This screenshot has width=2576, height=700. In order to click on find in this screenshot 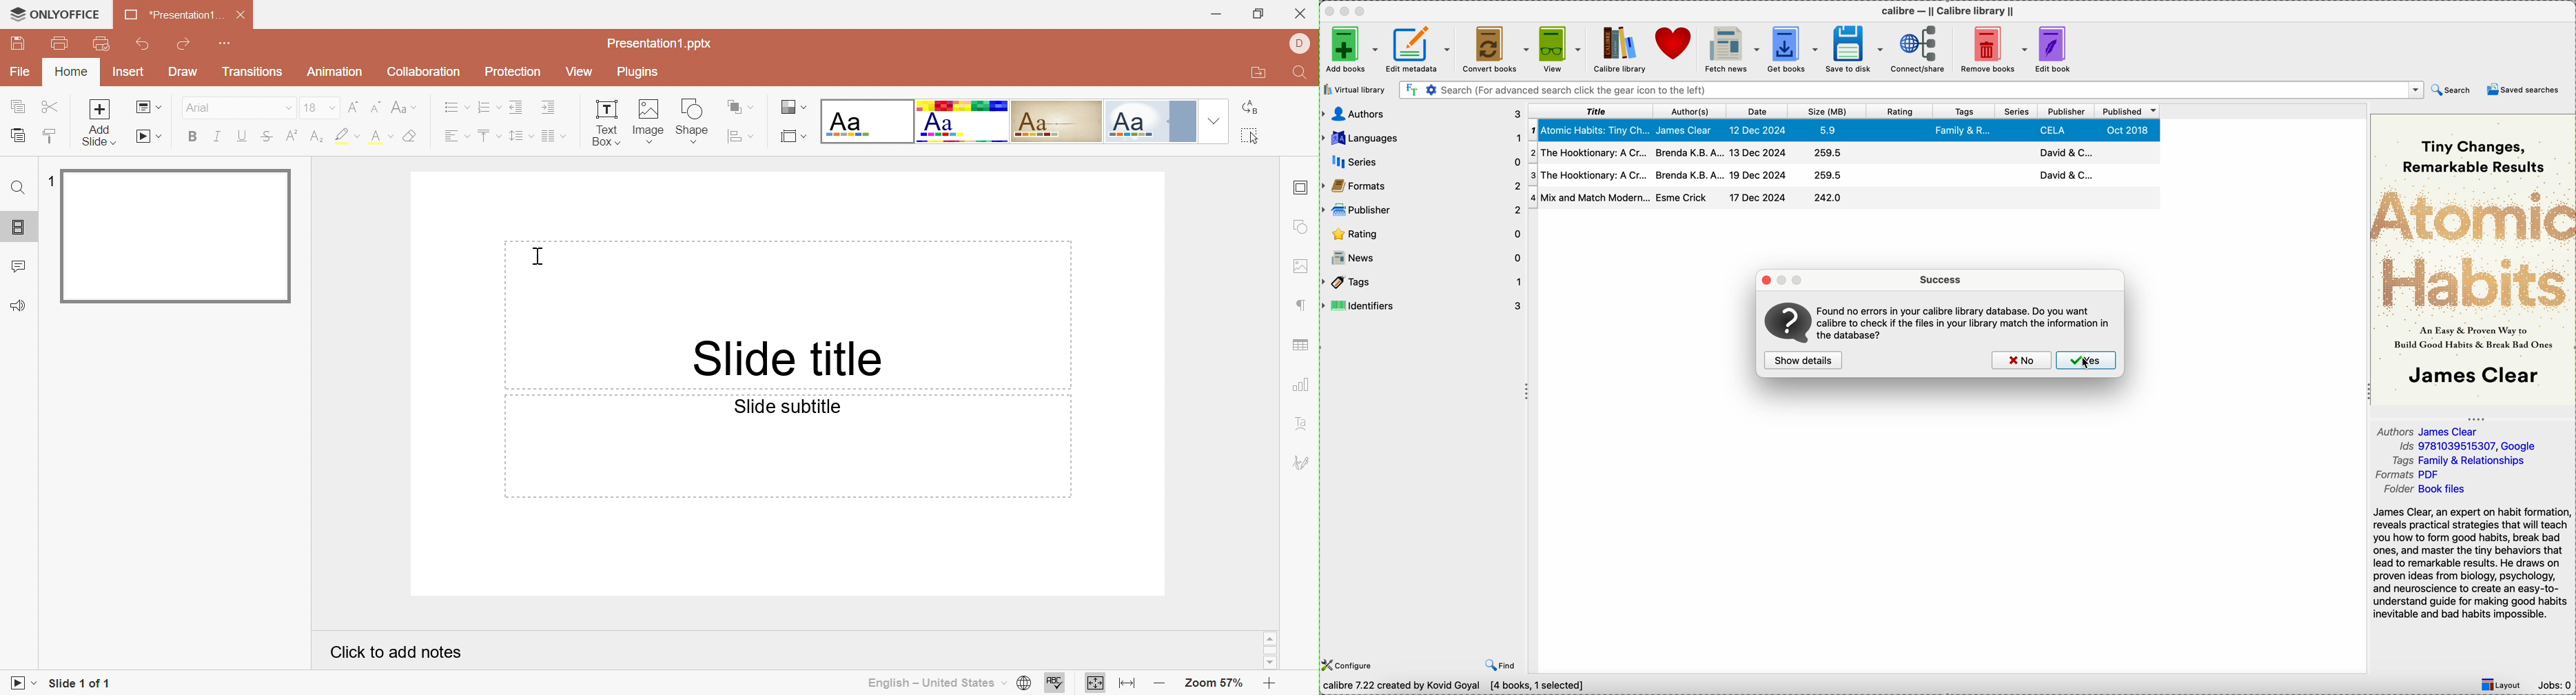, I will do `click(1497, 666)`.